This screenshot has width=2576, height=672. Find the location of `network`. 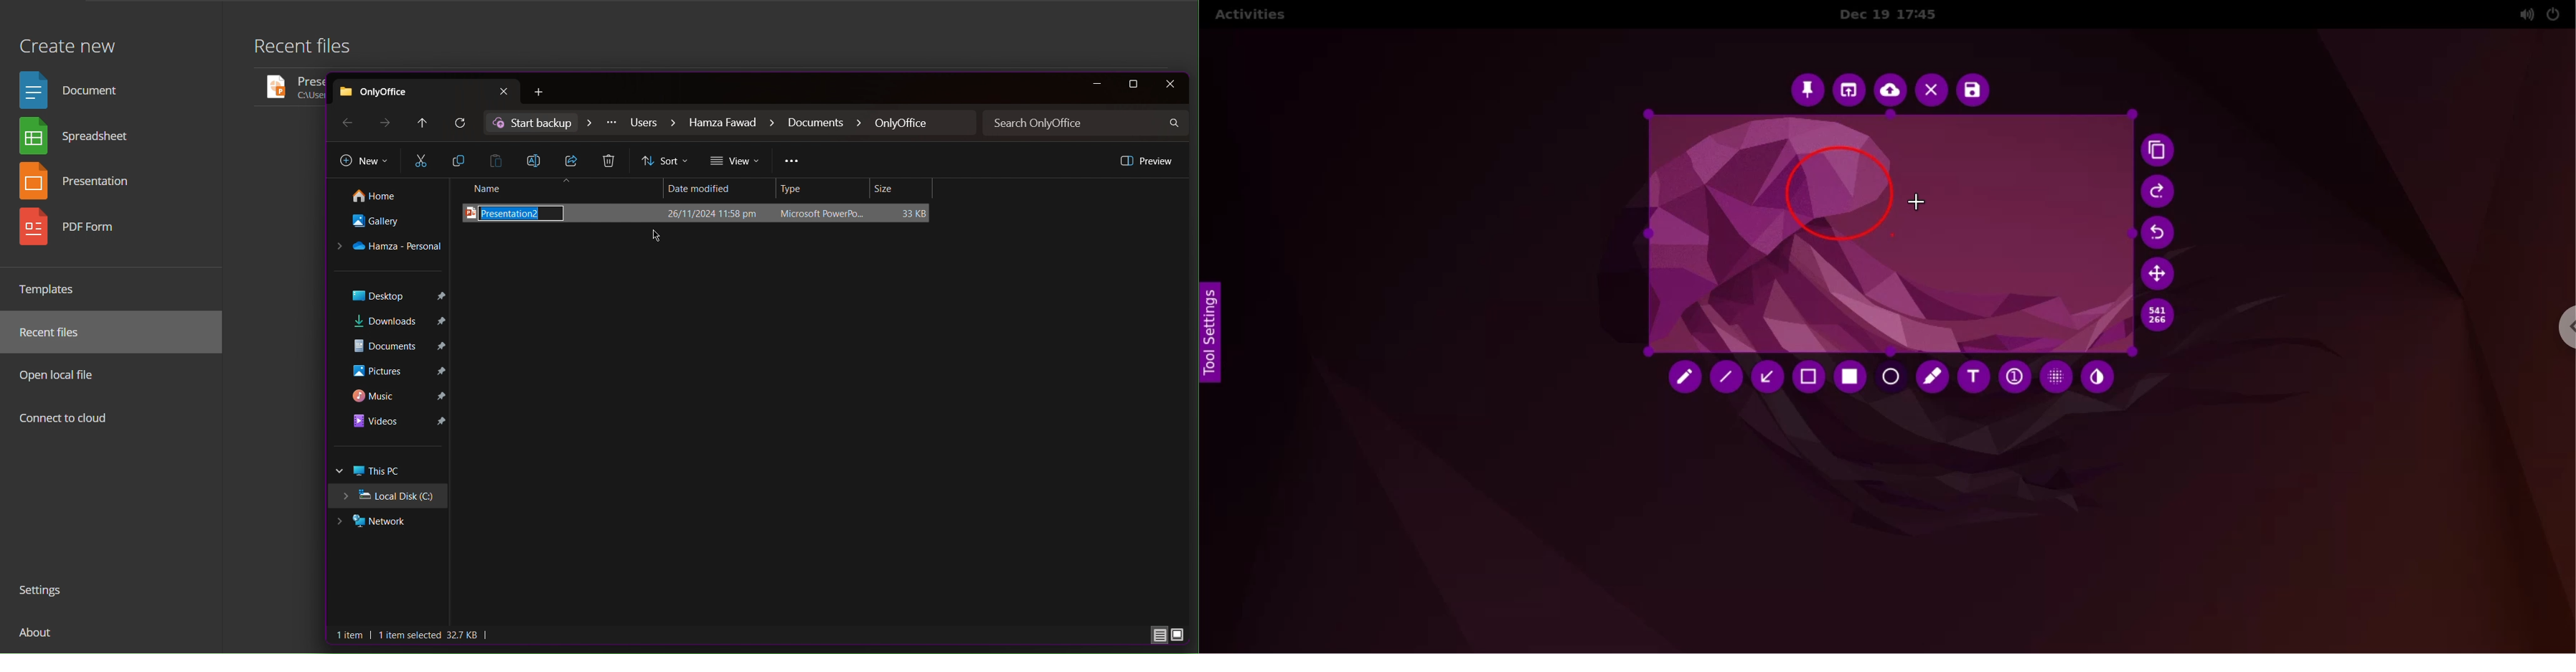

network is located at coordinates (385, 523).